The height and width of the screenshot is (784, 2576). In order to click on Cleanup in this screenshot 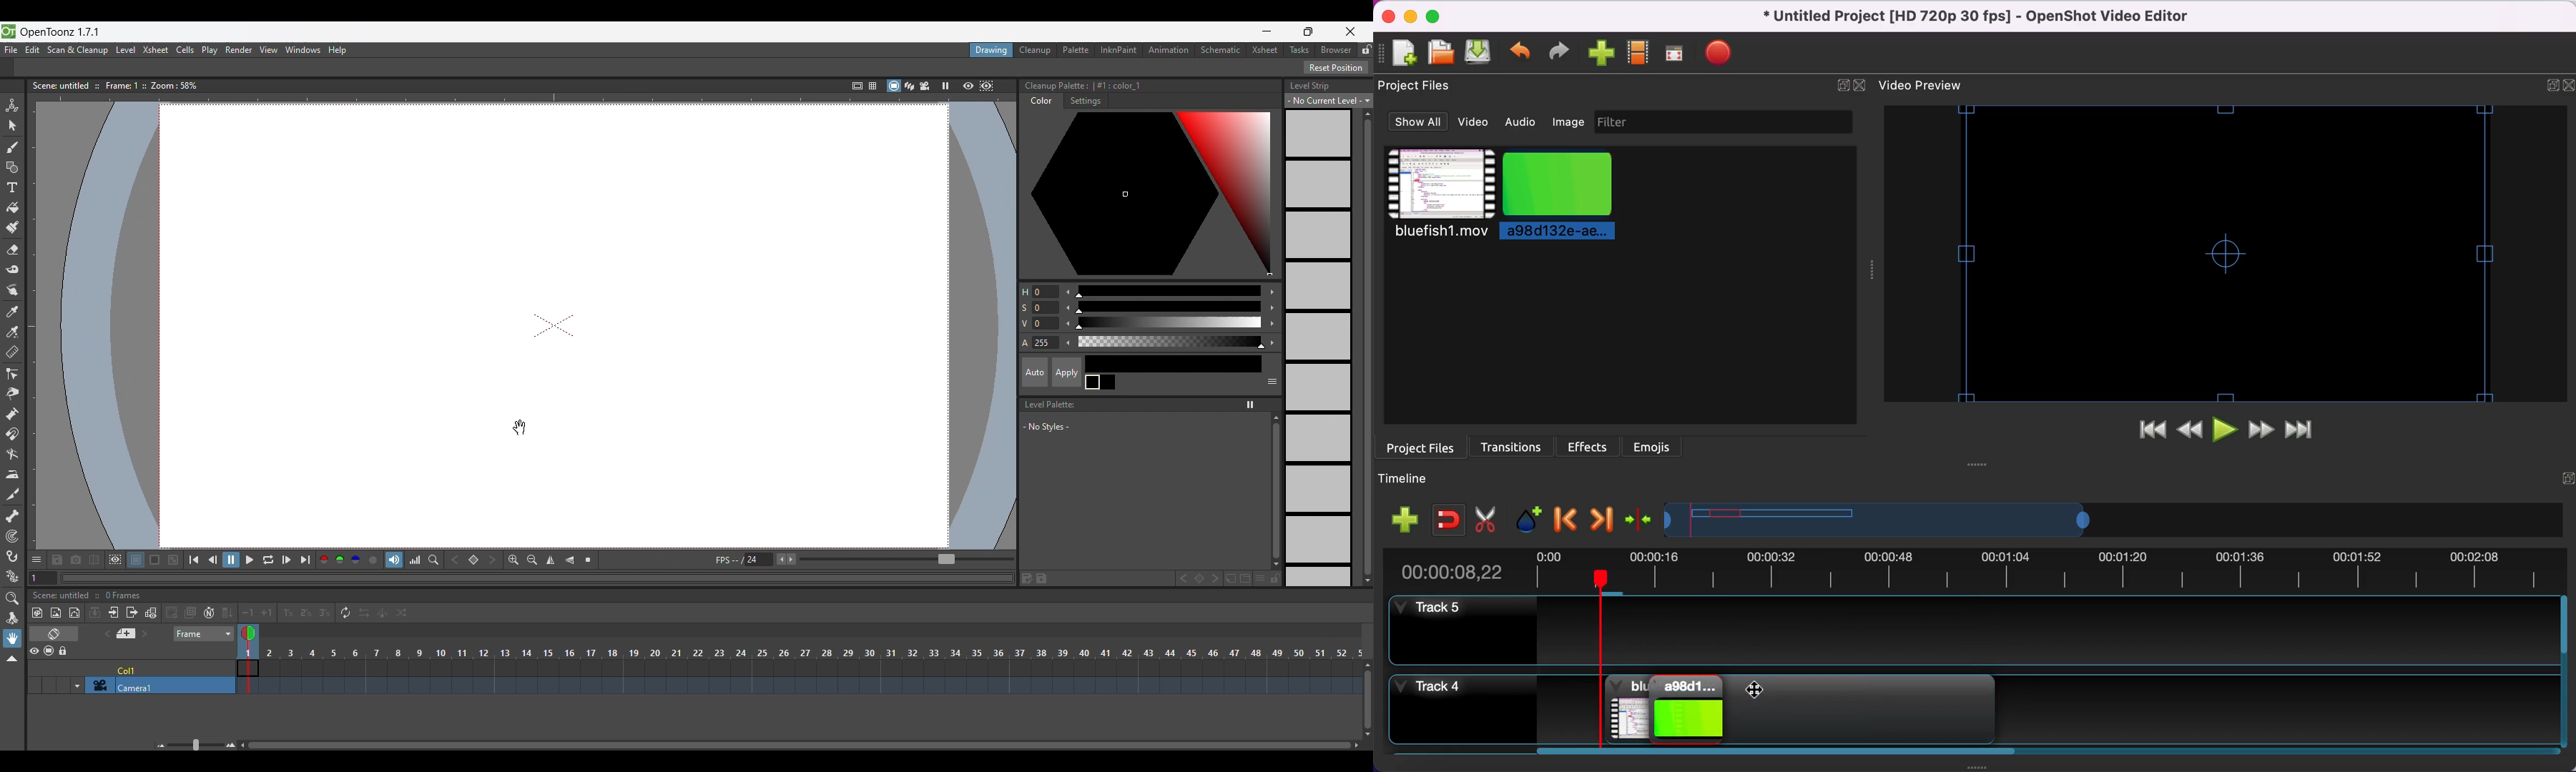, I will do `click(1035, 50)`.